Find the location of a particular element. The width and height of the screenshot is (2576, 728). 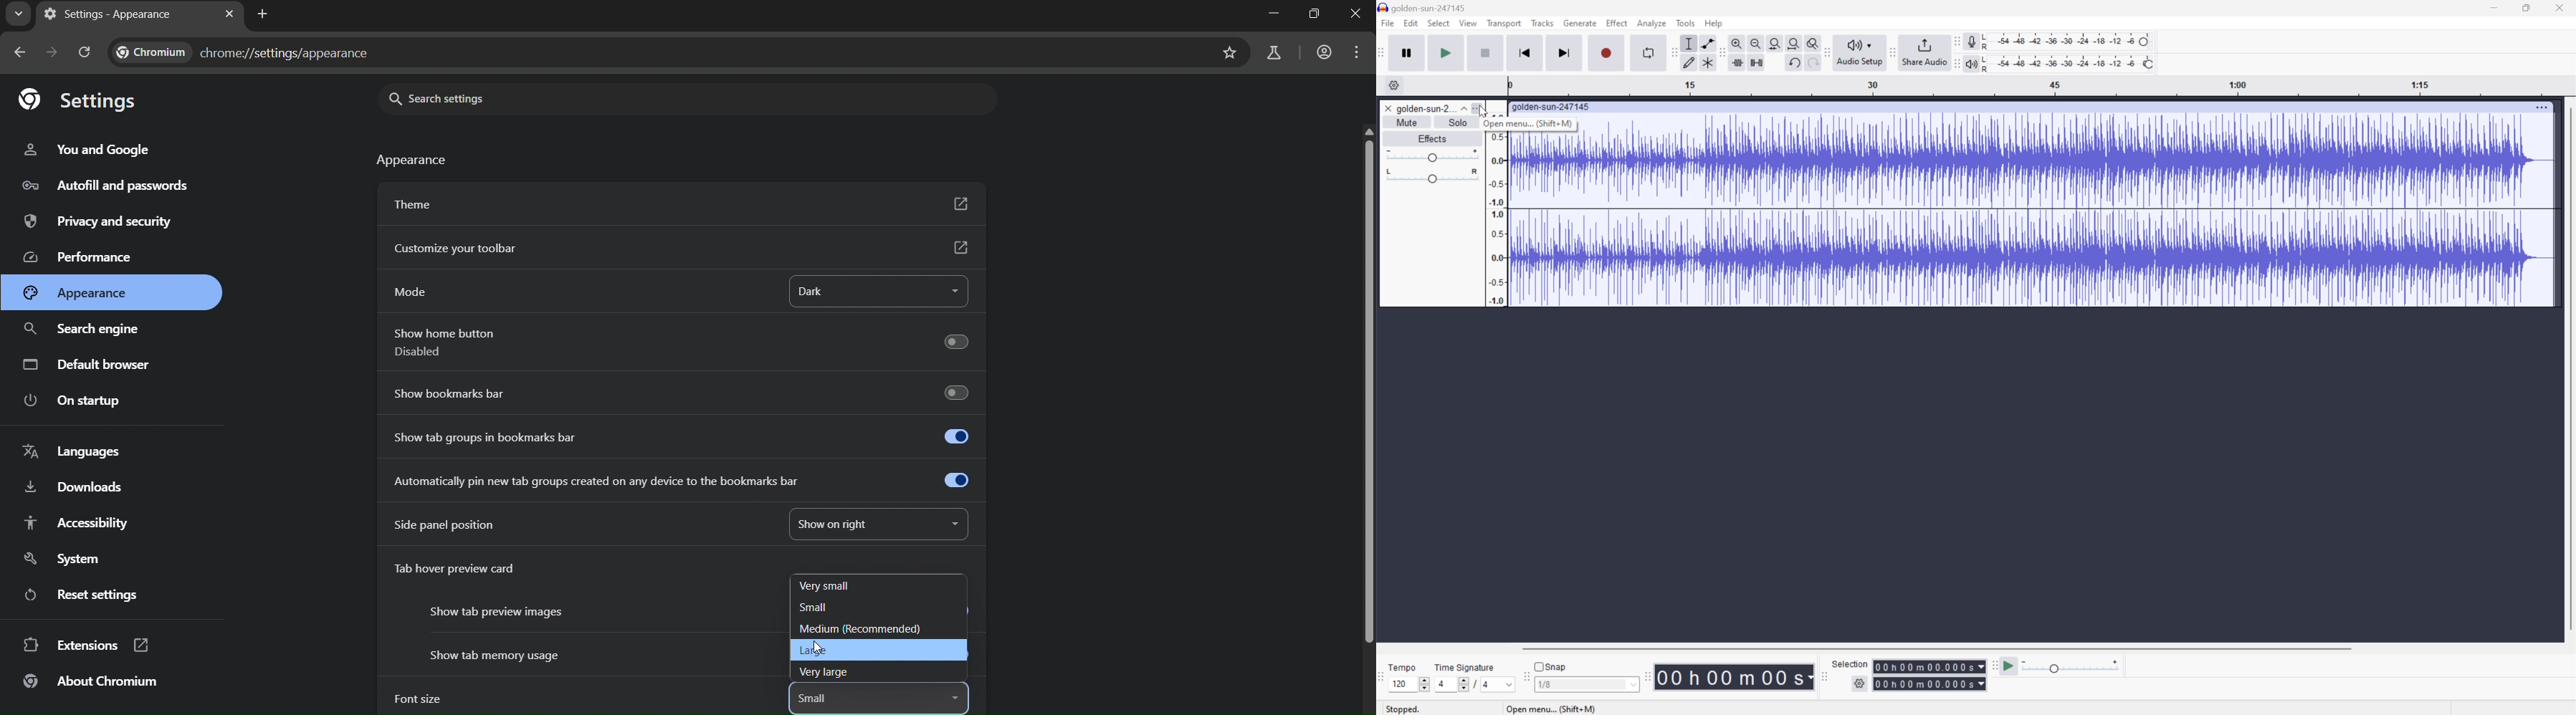

Scroll Bar is located at coordinates (2569, 368).